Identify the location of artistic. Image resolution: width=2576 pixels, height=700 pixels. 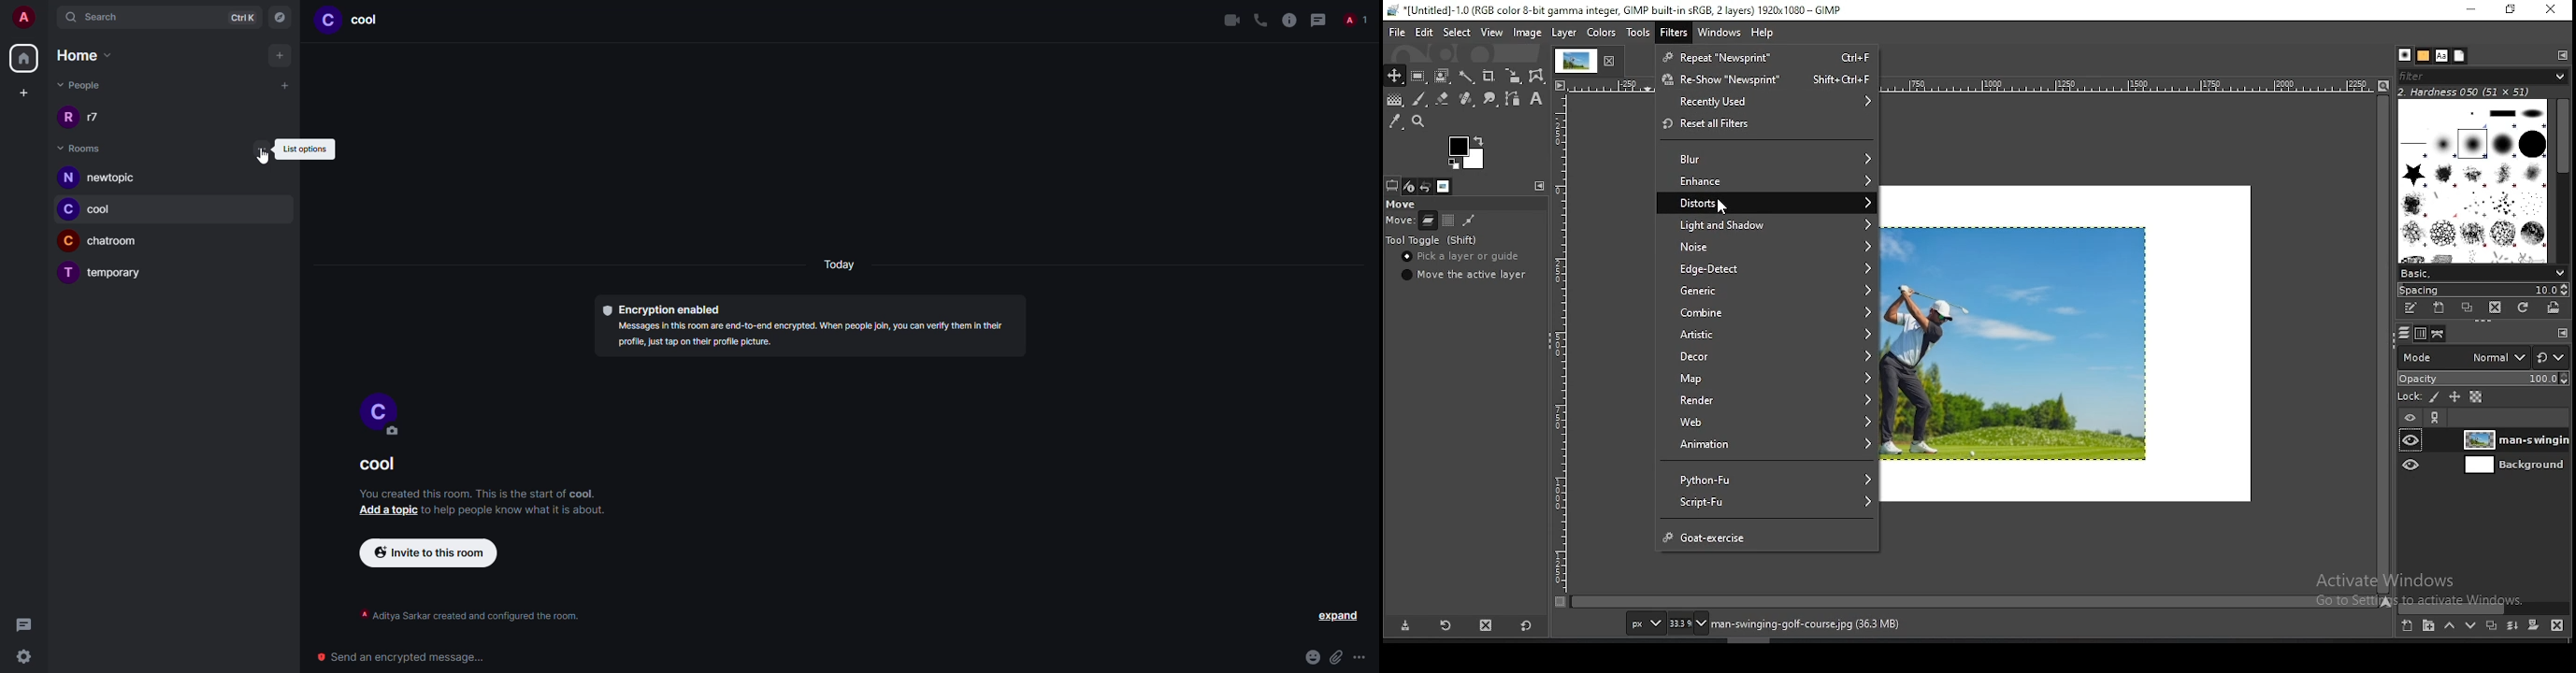
(1767, 336).